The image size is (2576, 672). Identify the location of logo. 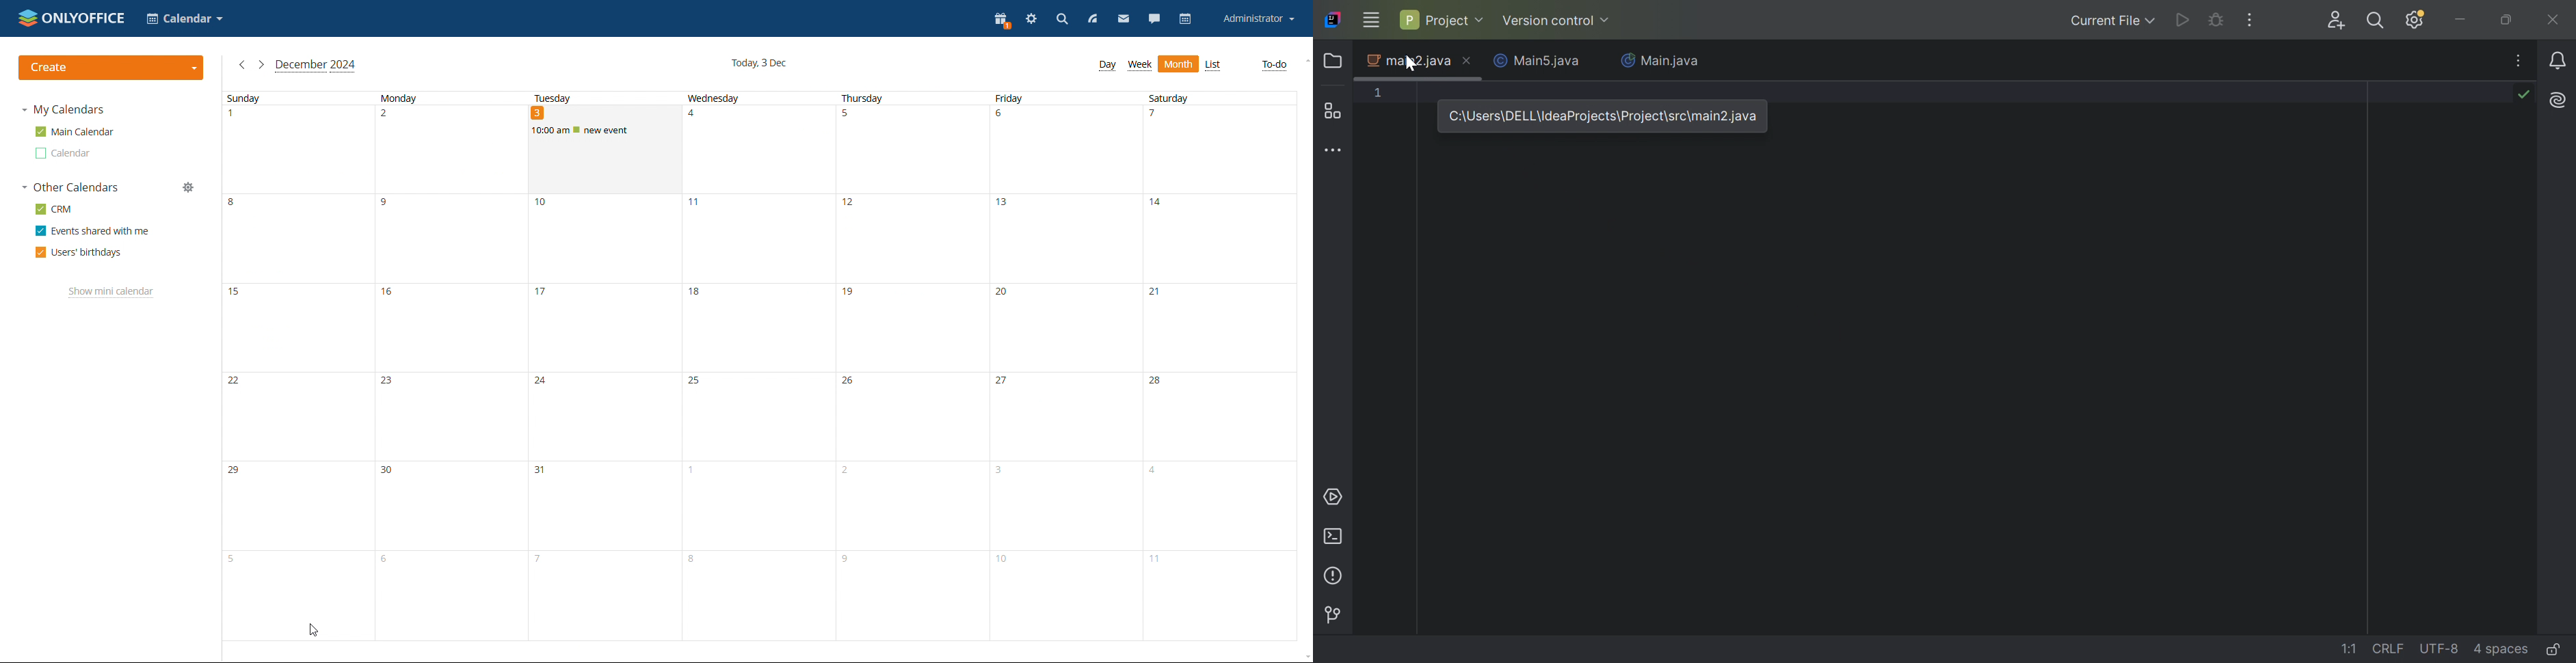
(72, 17).